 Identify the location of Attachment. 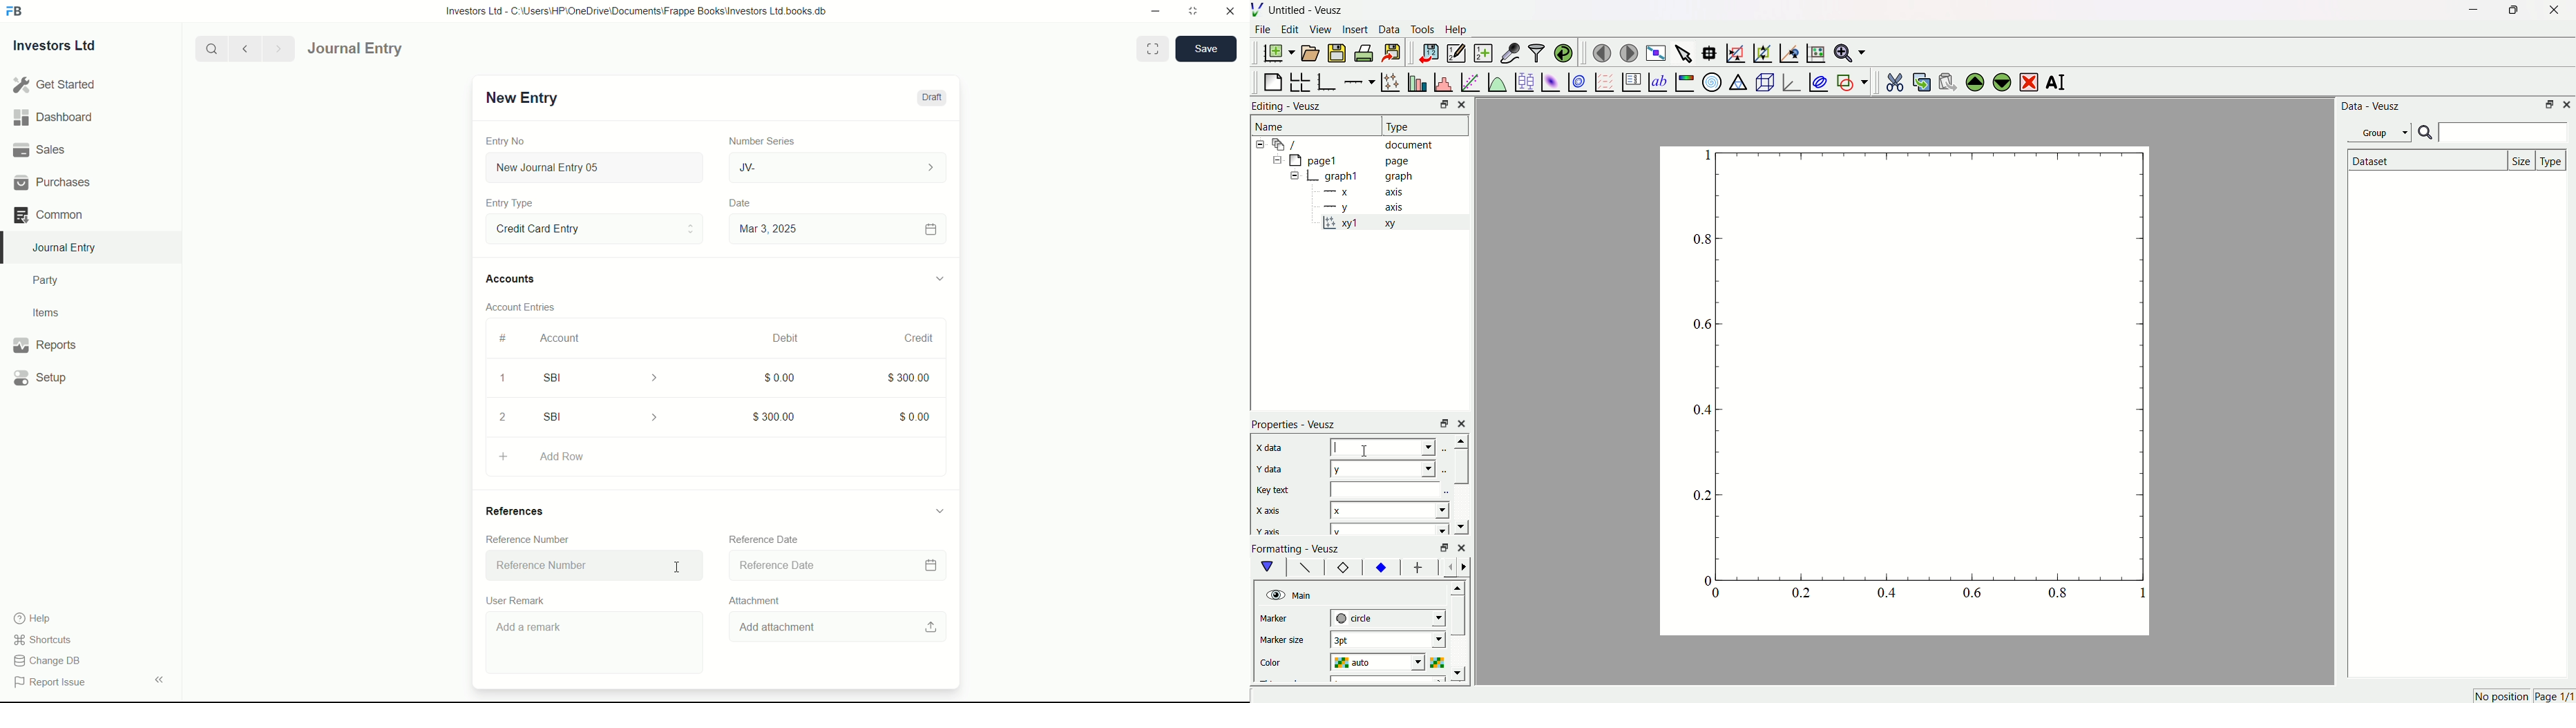
(754, 600).